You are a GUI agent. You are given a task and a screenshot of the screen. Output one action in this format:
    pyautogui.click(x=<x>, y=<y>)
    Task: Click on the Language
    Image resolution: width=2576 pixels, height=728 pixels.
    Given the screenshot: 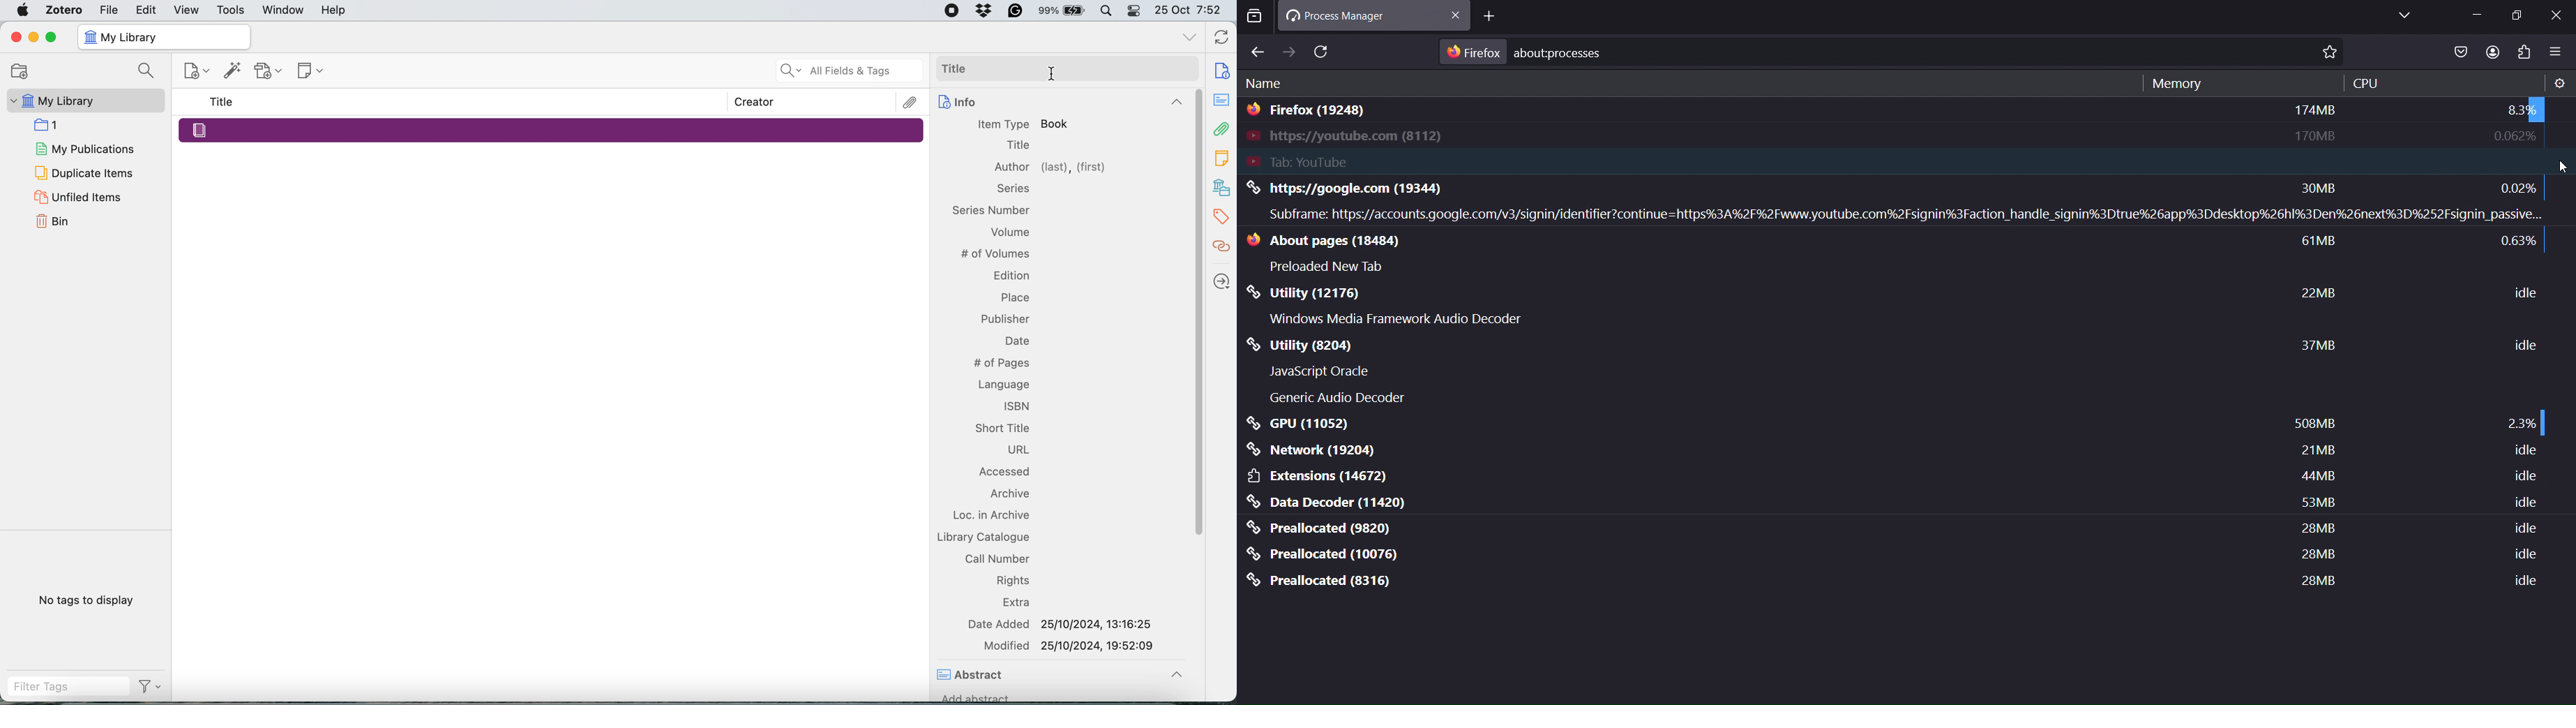 What is the action you would take?
    pyautogui.click(x=1003, y=383)
    